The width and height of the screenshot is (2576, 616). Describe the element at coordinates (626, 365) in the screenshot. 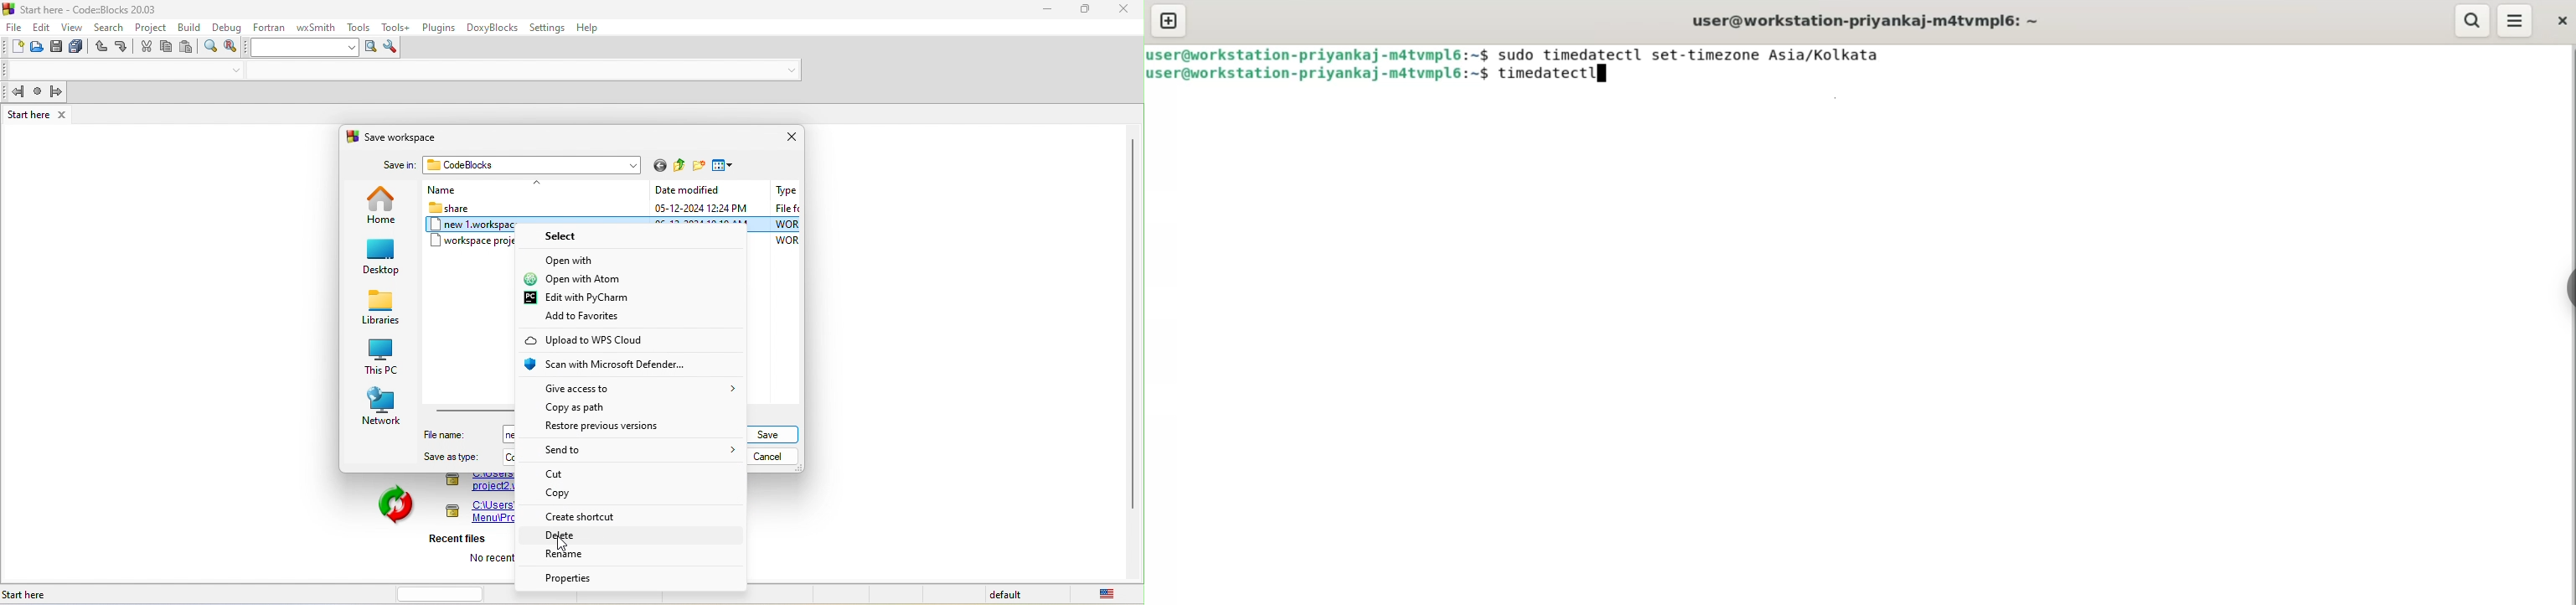

I see `scan with microsoft defender` at that location.